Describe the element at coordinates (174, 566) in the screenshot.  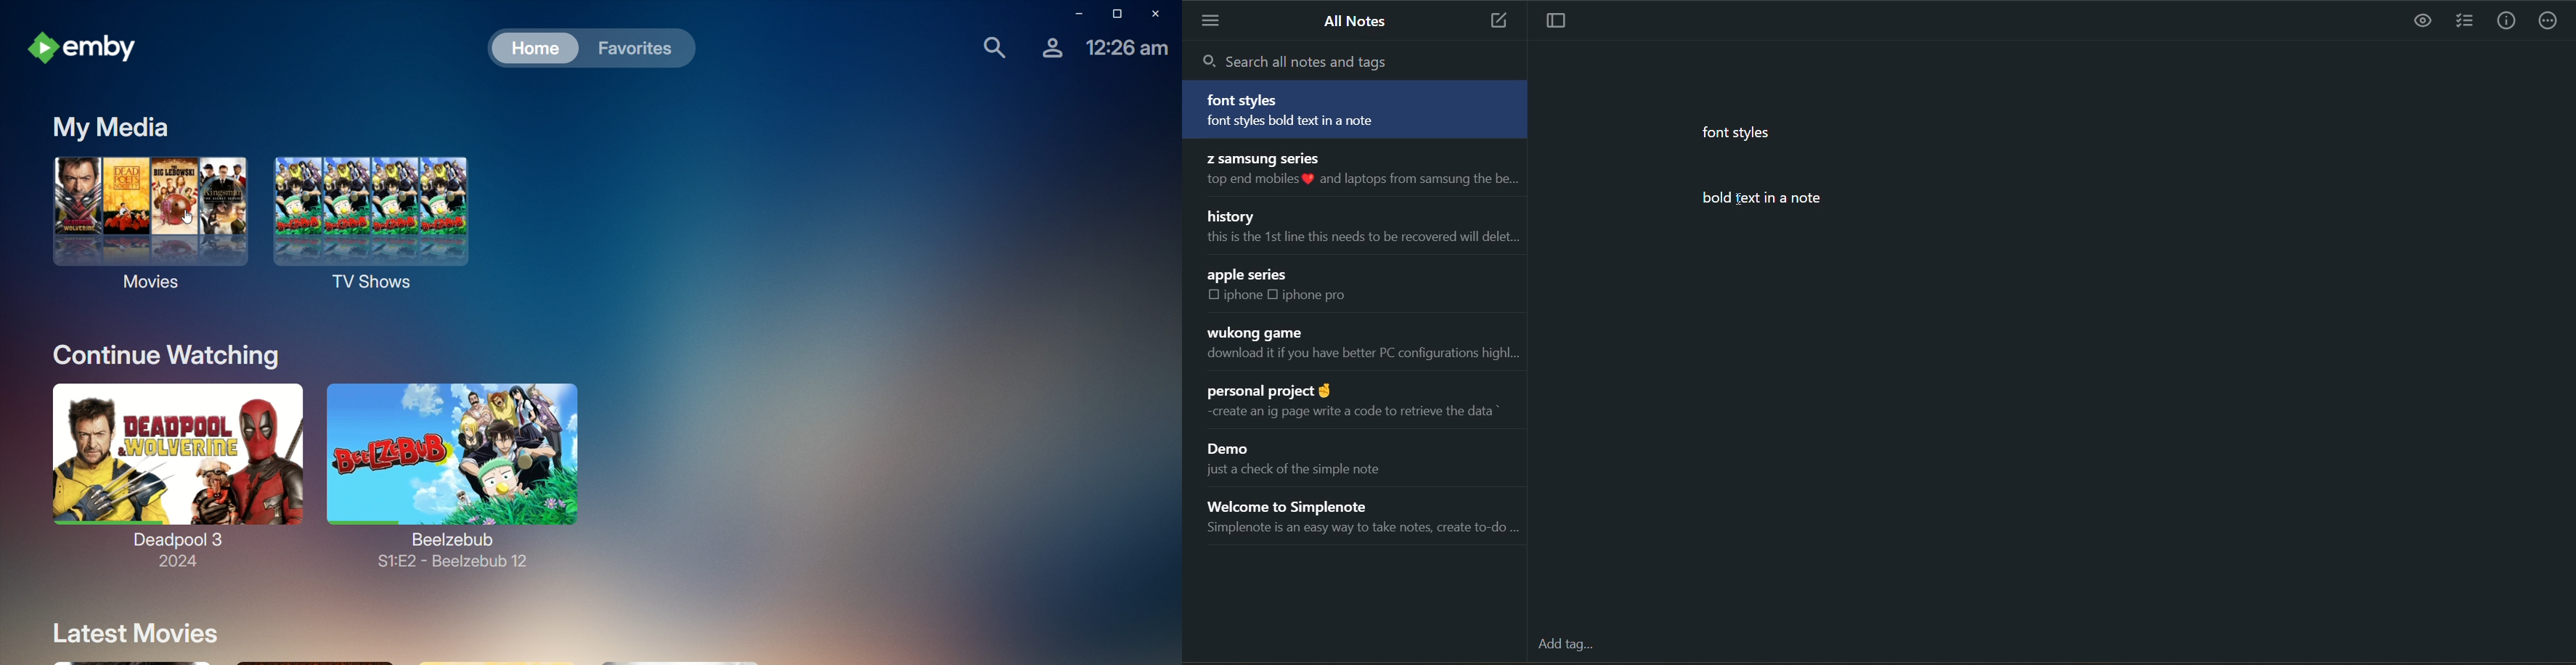
I see `2024` at that location.